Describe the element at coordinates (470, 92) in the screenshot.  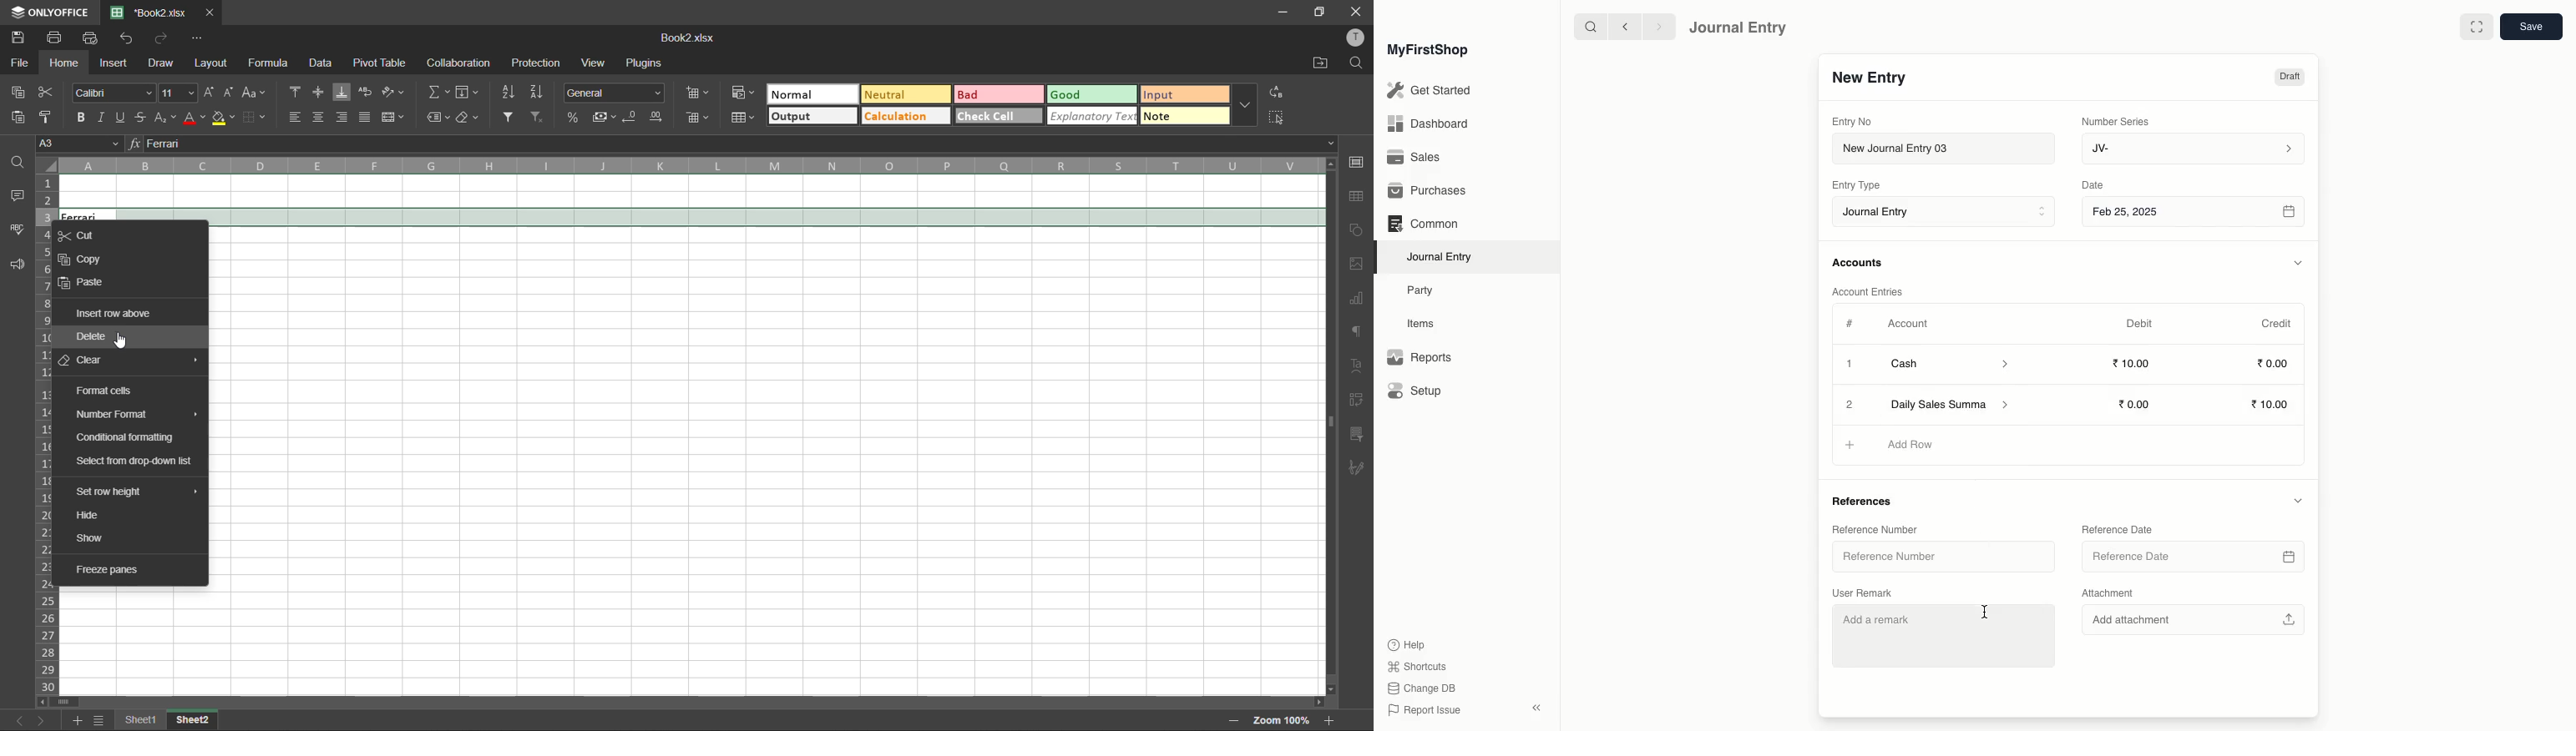
I see `fields` at that location.